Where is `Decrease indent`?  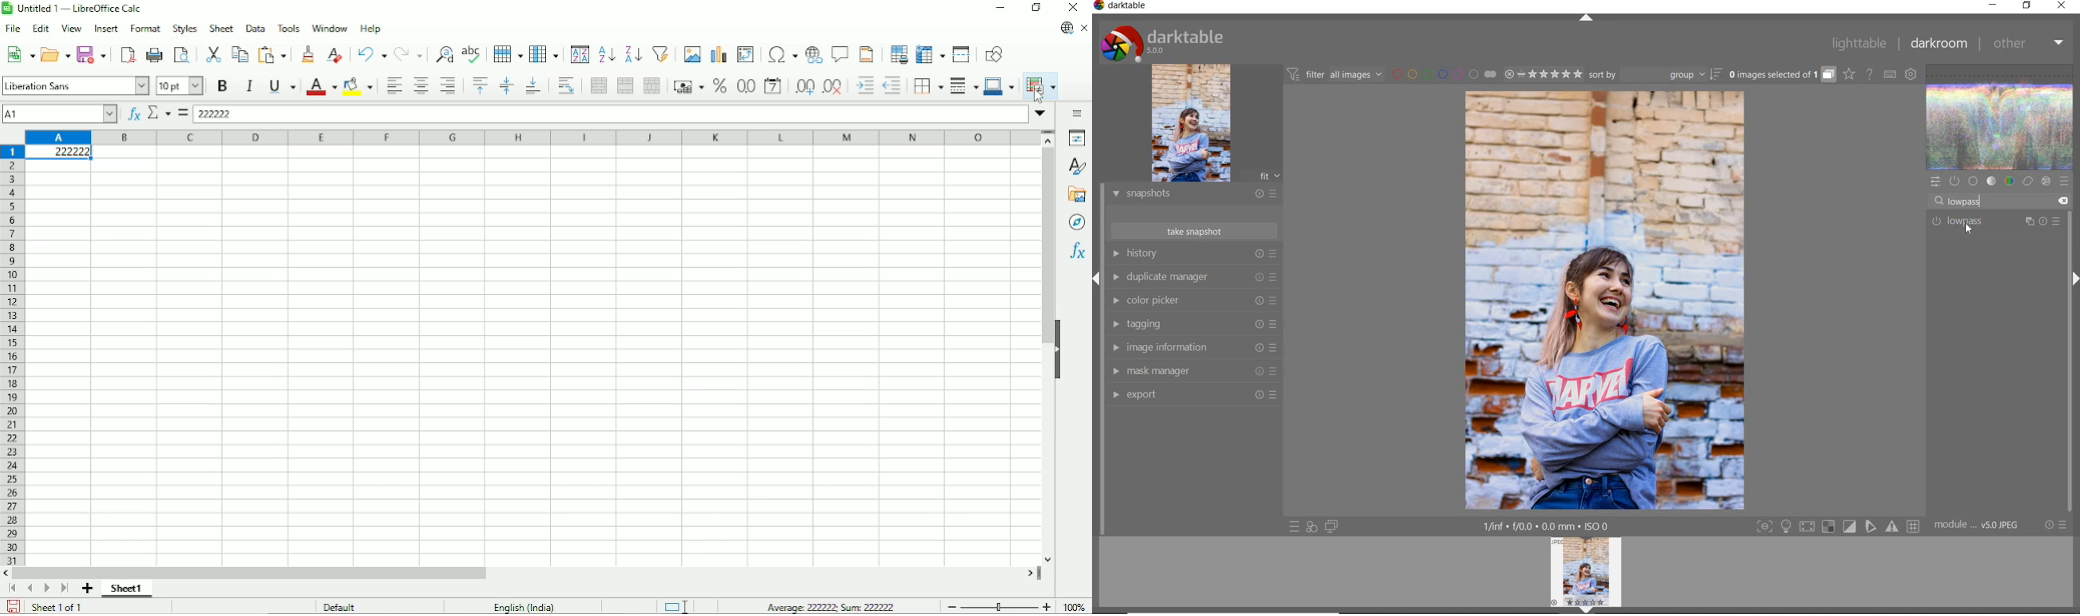
Decrease indent is located at coordinates (894, 86).